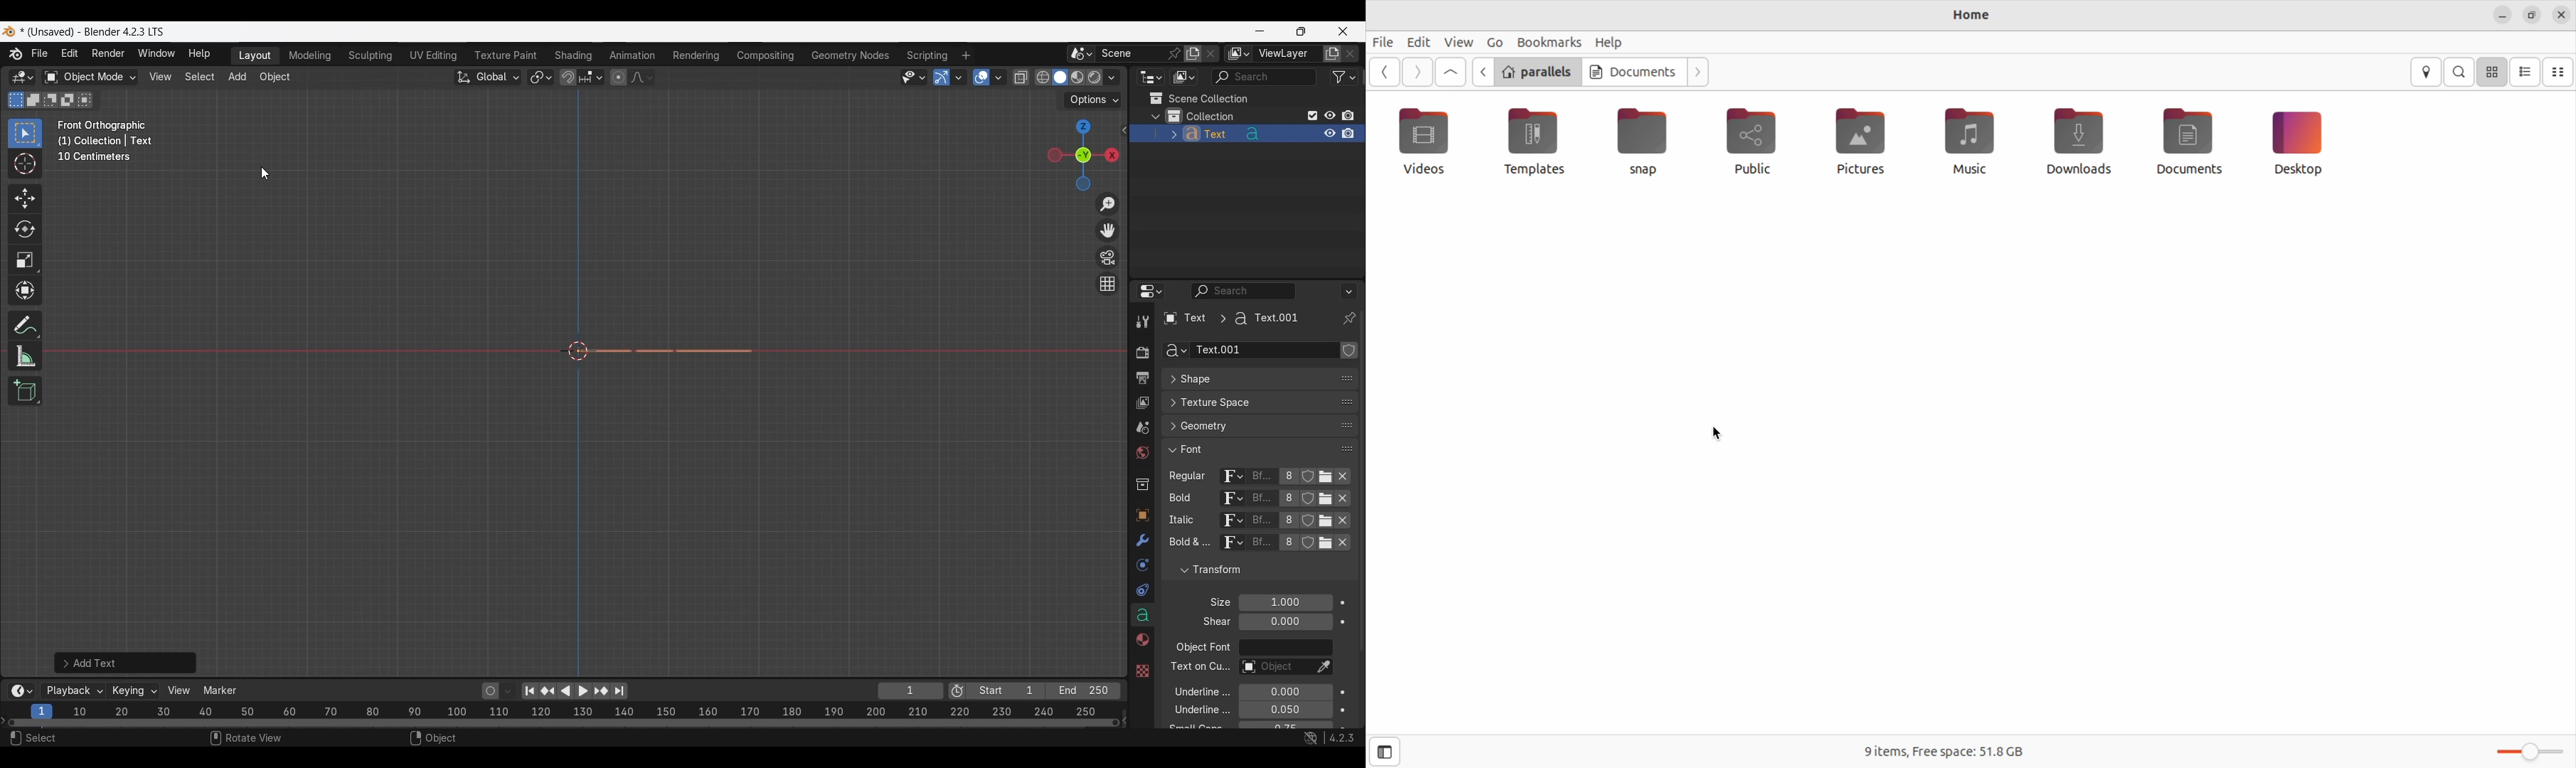 This screenshot has height=784, width=2576. What do you see at coordinates (1141, 541) in the screenshot?
I see `Modifiers` at bounding box center [1141, 541].